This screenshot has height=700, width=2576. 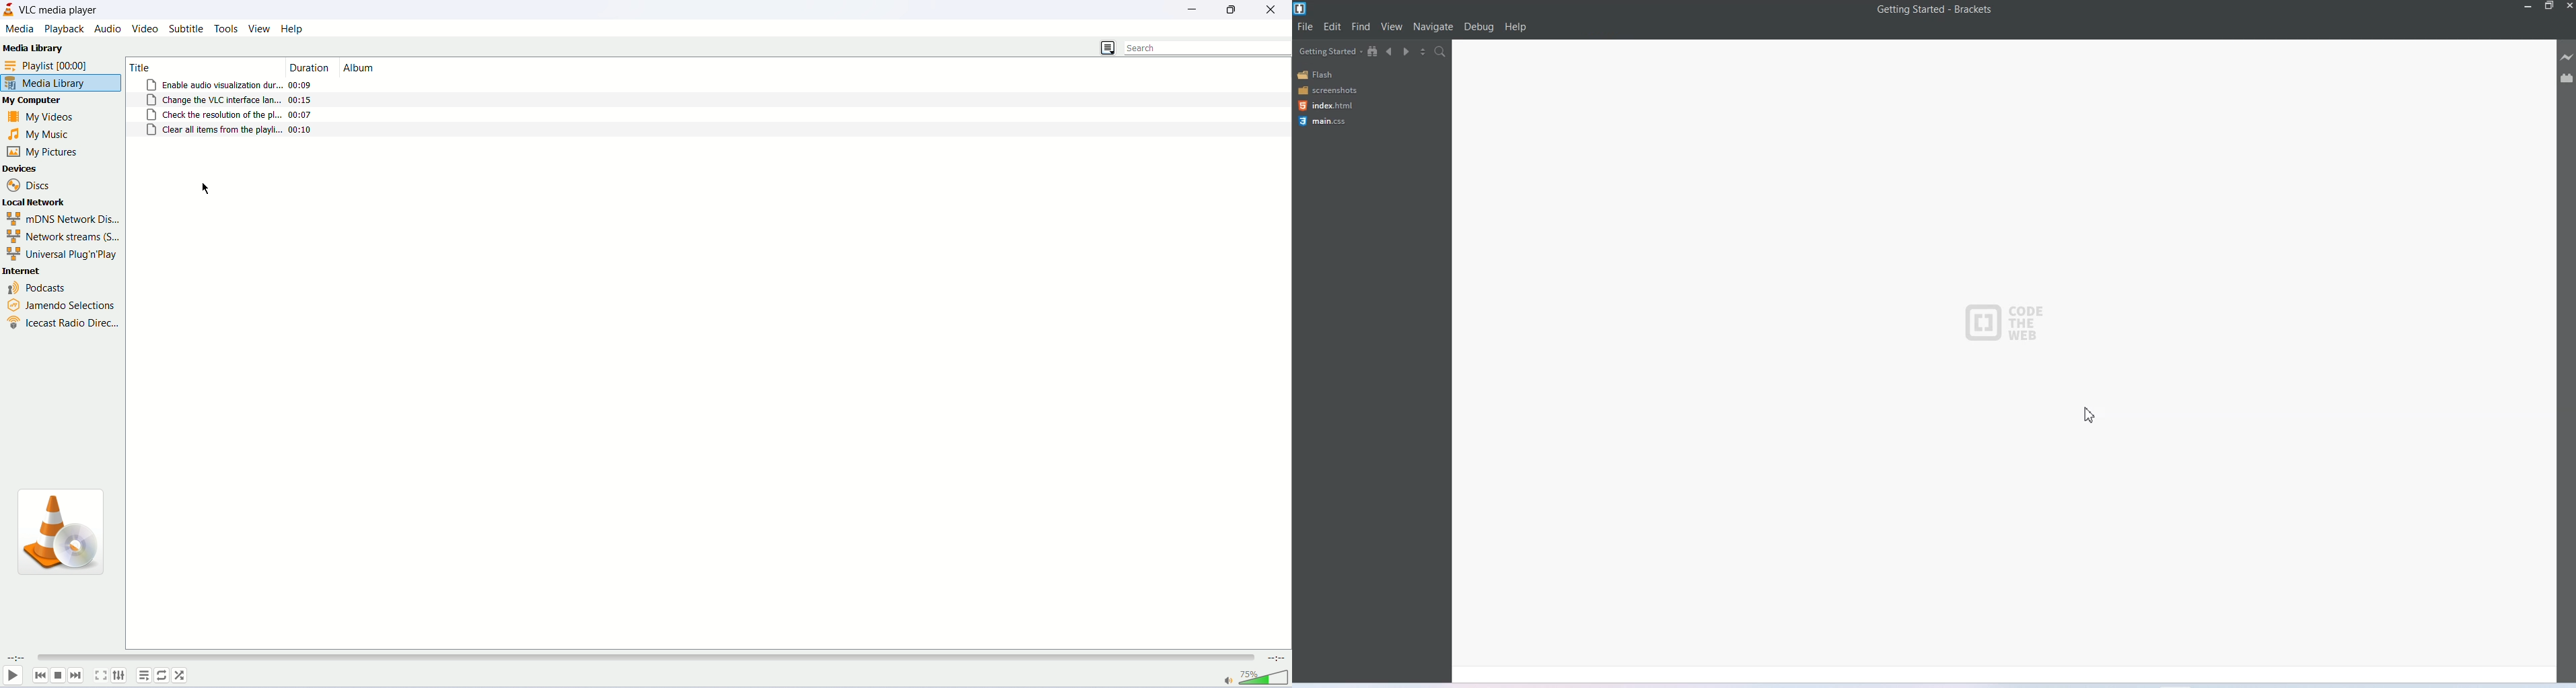 What do you see at coordinates (61, 326) in the screenshot?
I see `icecast radio` at bounding box center [61, 326].